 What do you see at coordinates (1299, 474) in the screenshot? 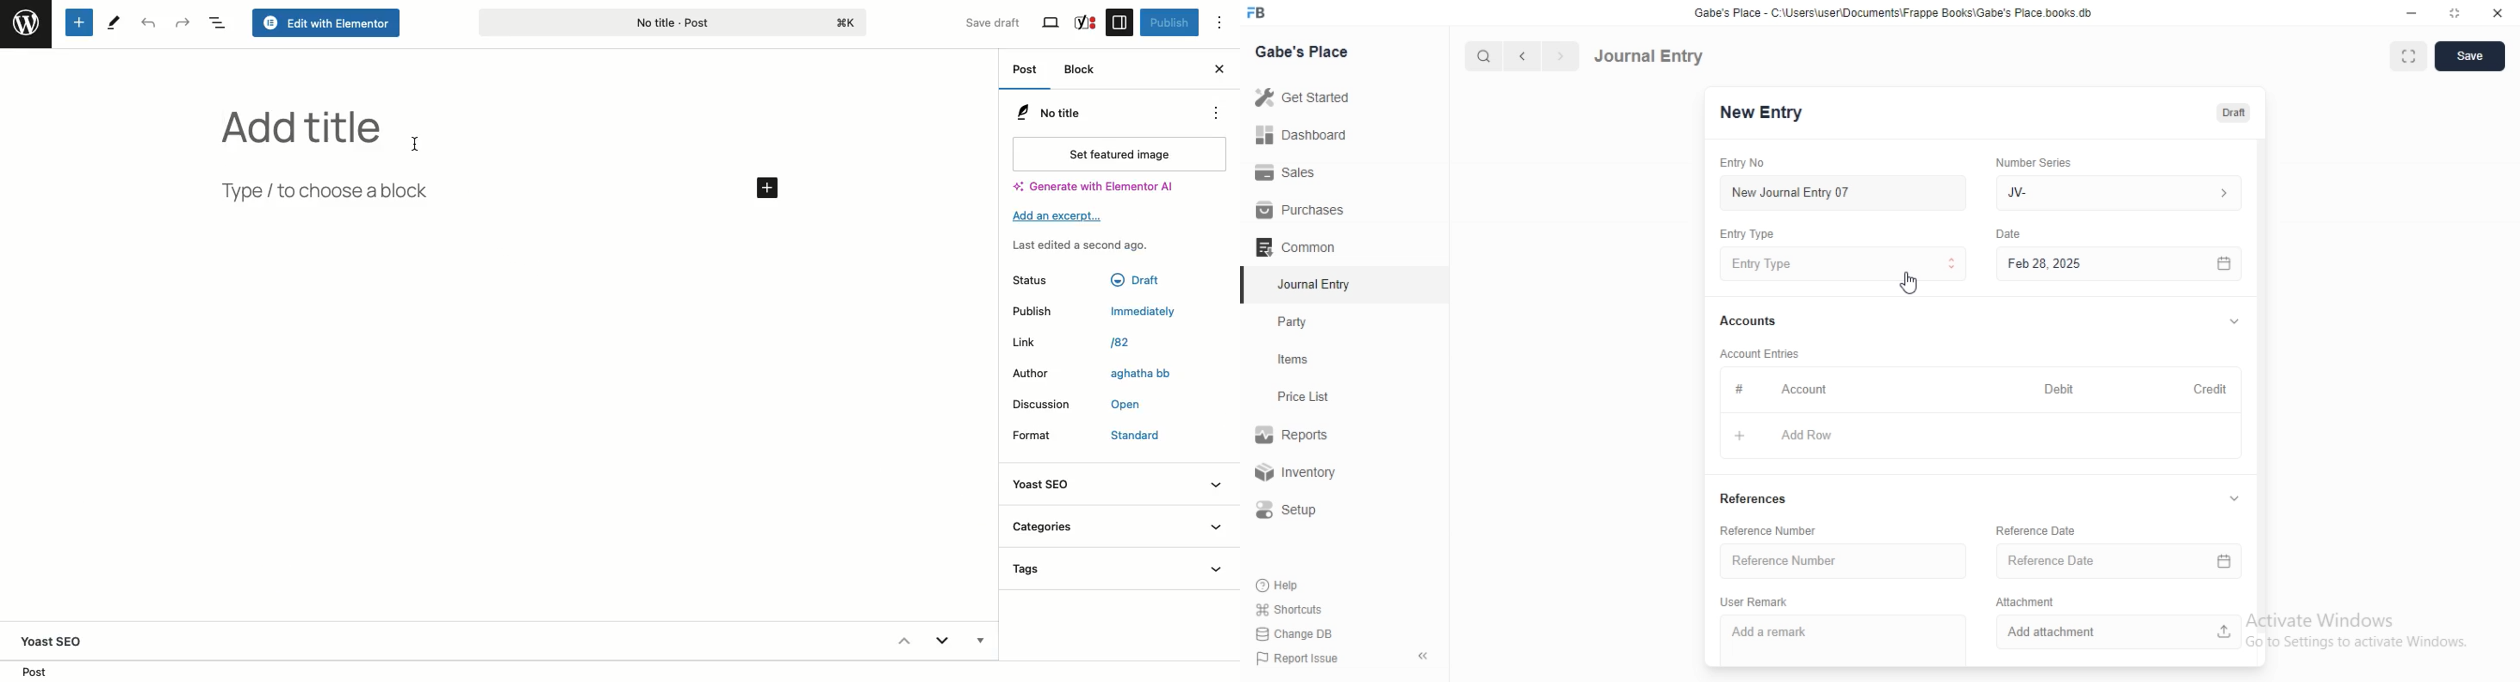
I see `Inventory` at bounding box center [1299, 474].